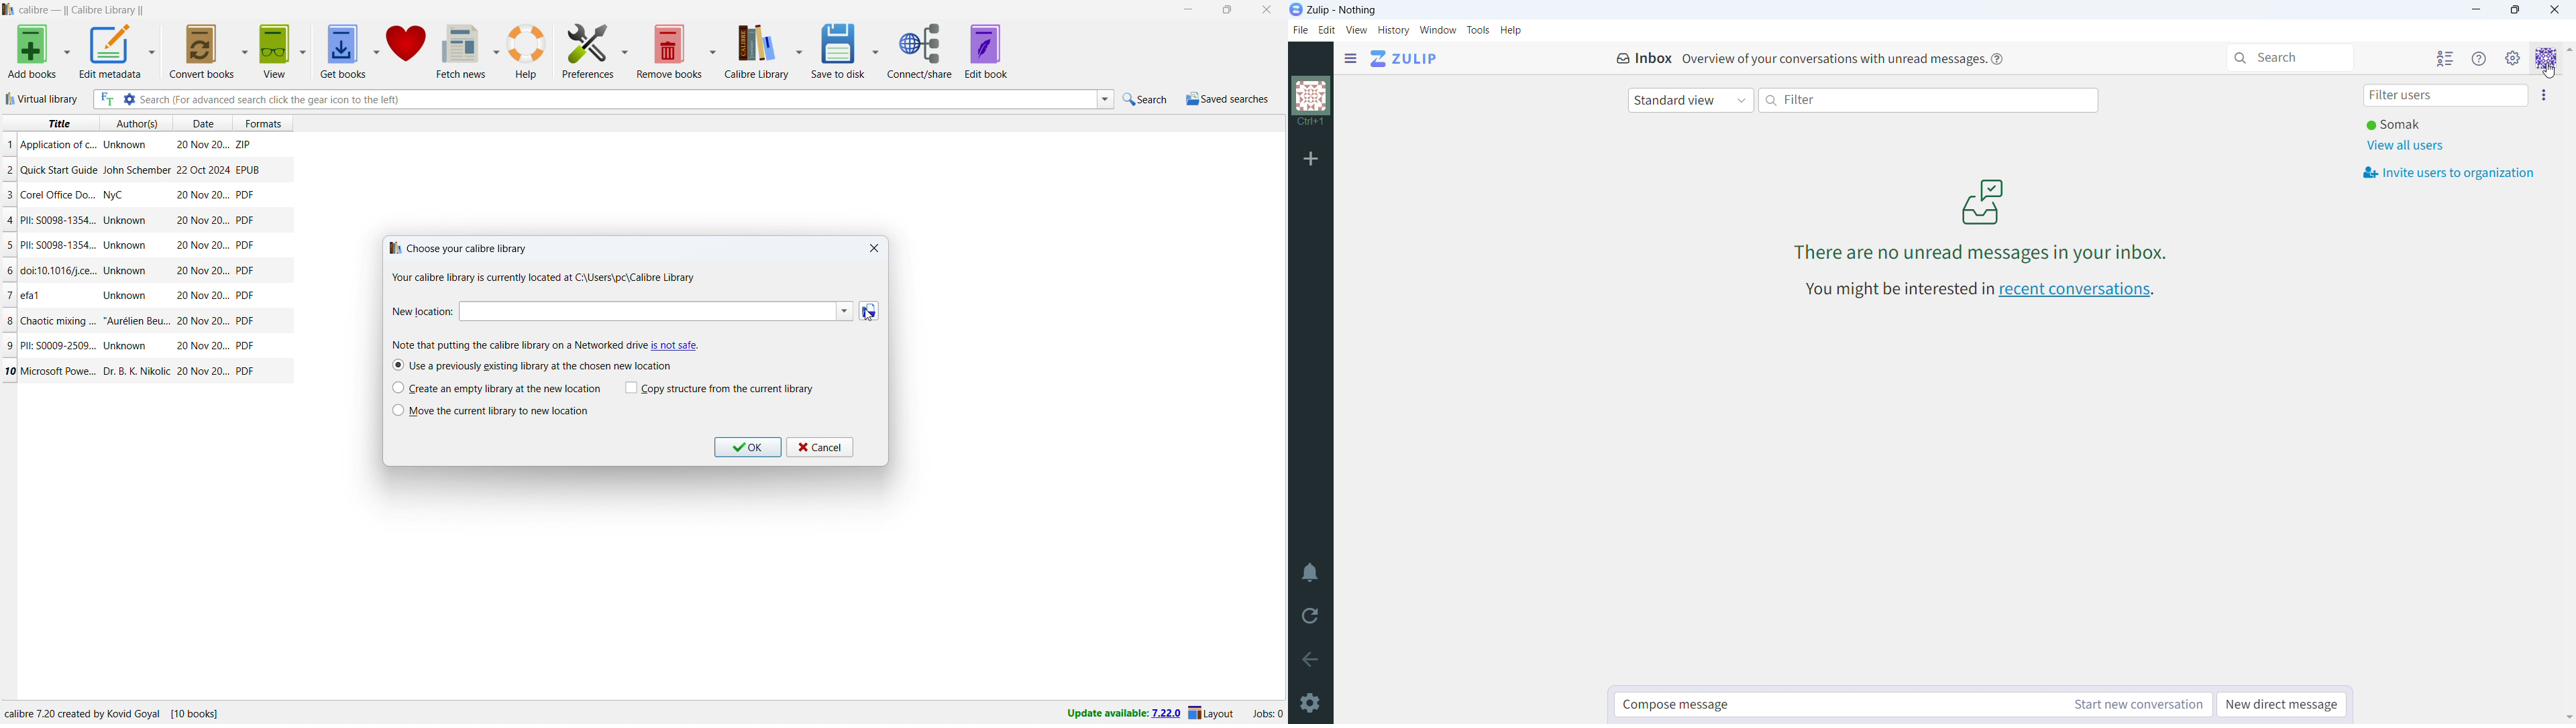 The height and width of the screenshot is (728, 2576). What do you see at coordinates (11, 221) in the screenshot?
I see `4` at bounding box center [11, 221].